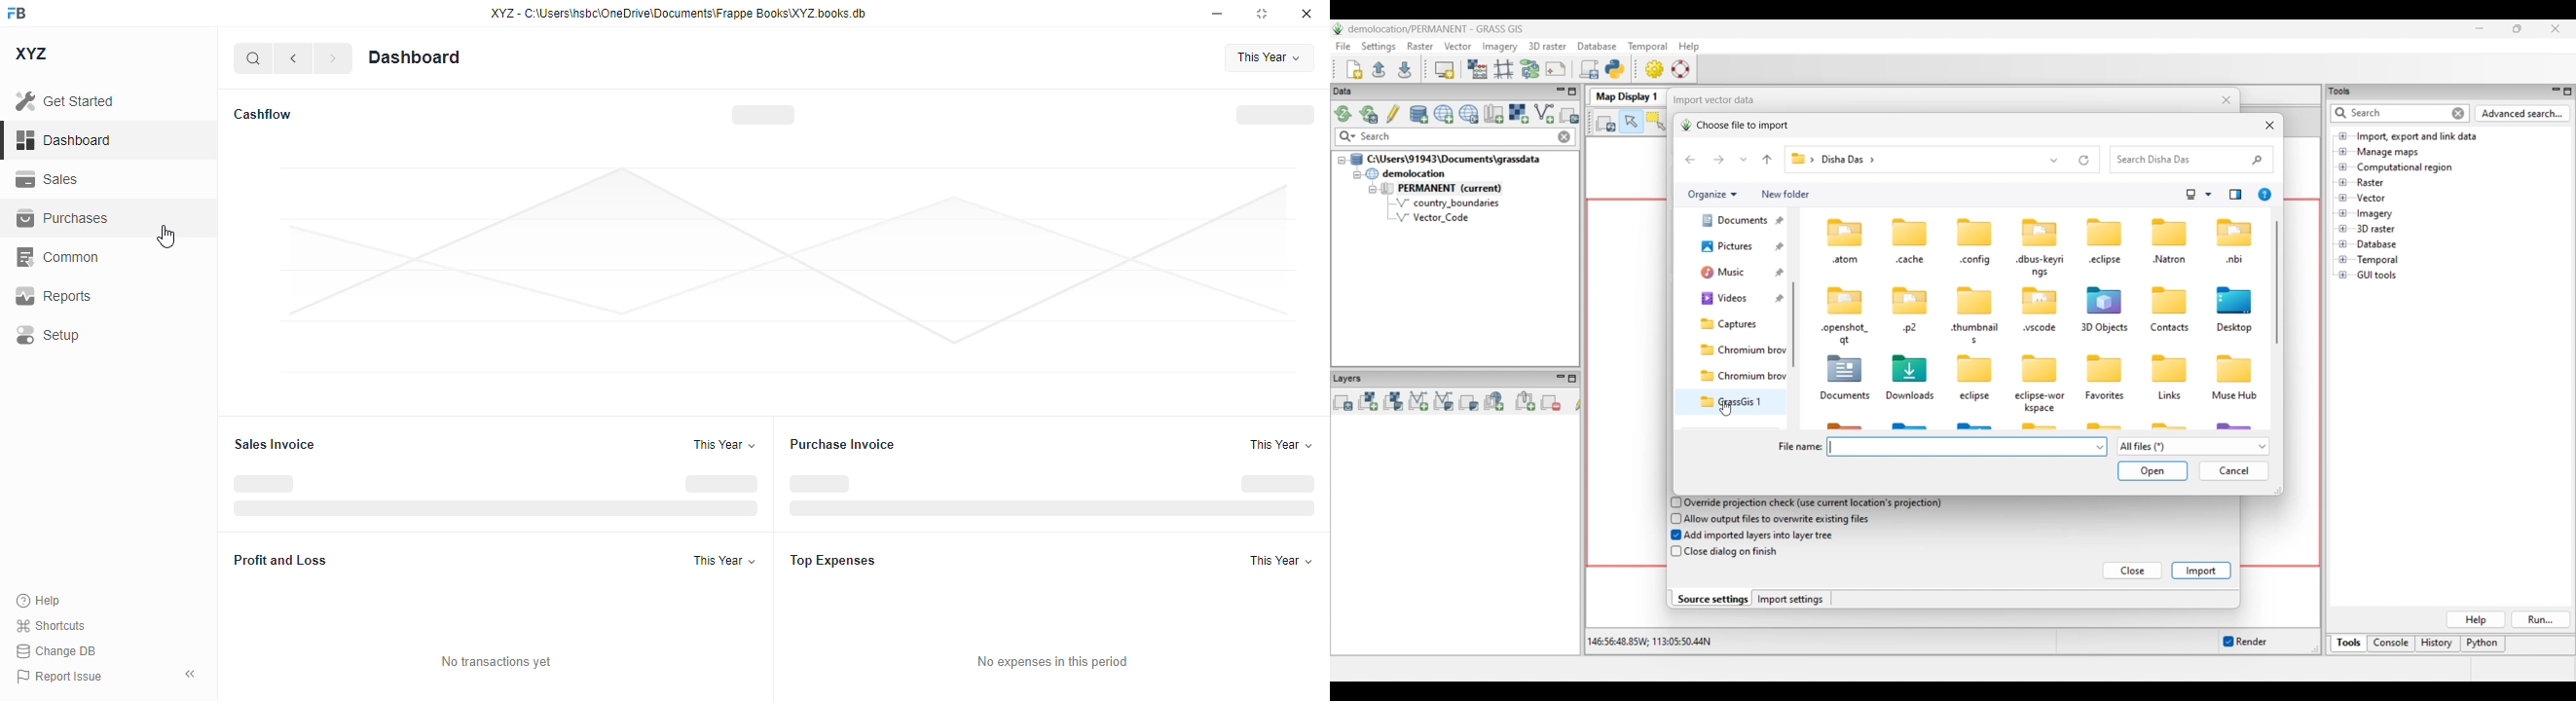  I want to click on purchases, so click(62, 218).